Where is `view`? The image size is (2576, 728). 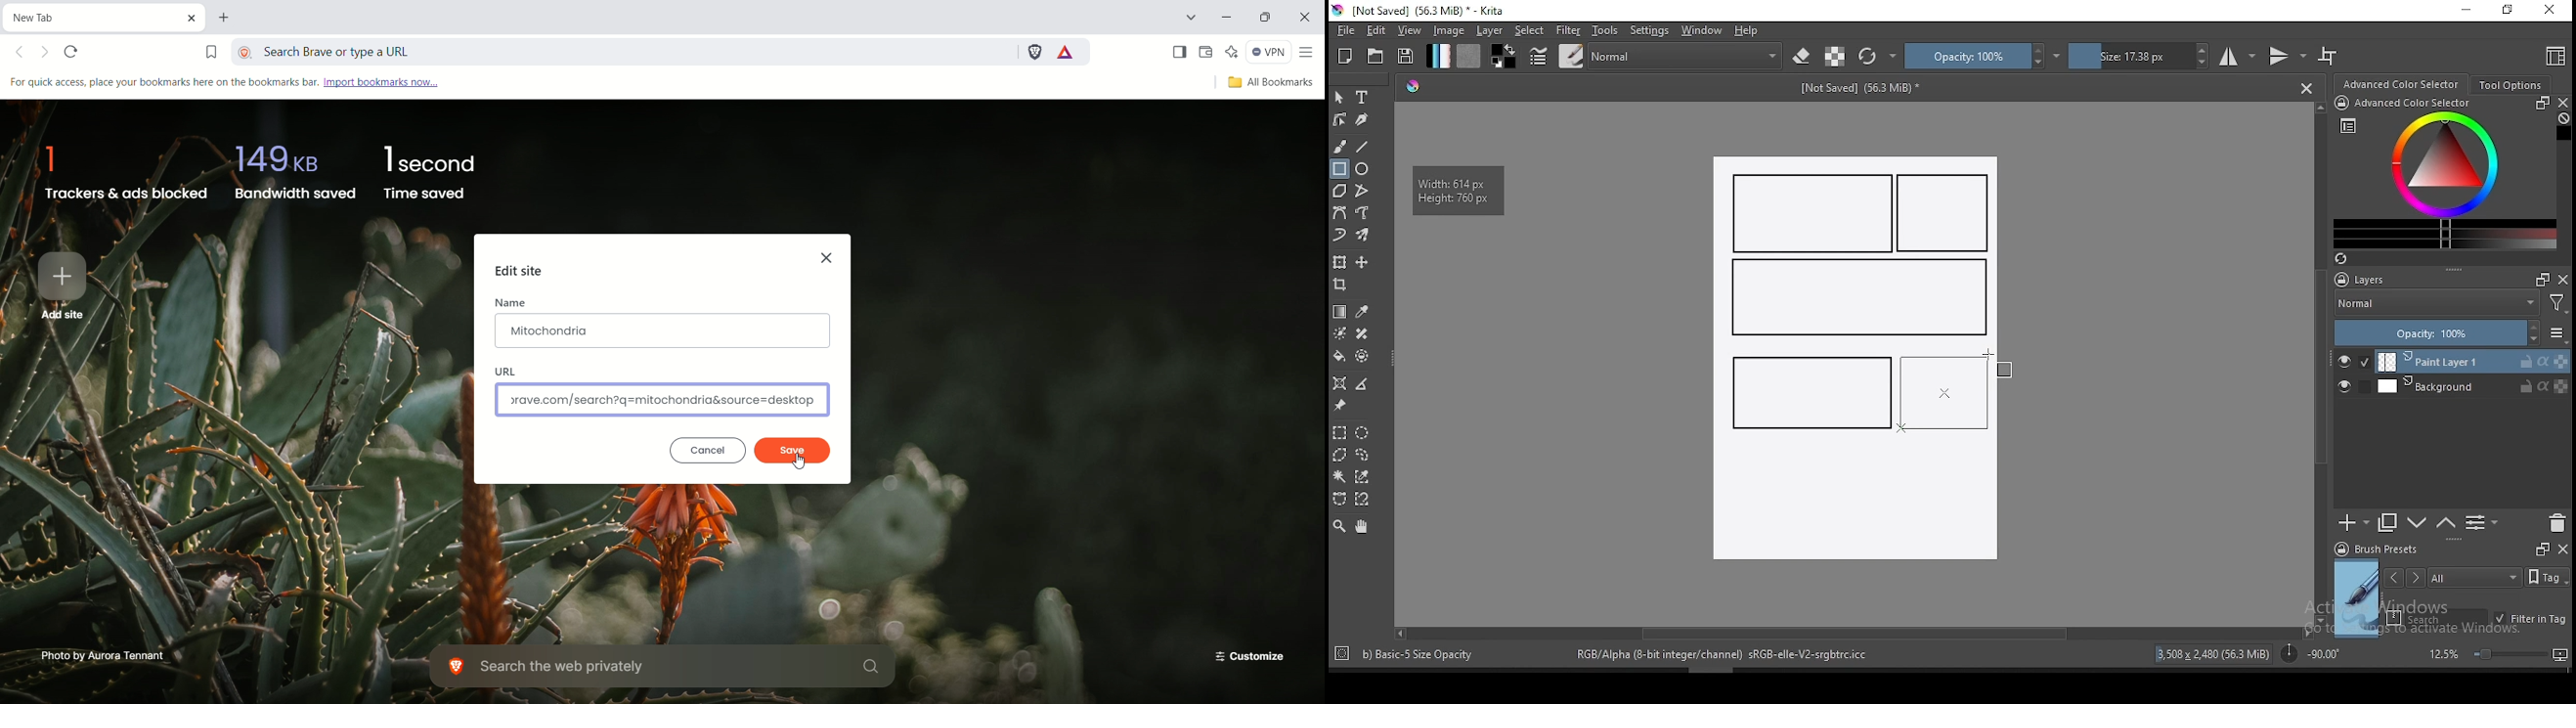
view is located at coordinates (1409, 30).